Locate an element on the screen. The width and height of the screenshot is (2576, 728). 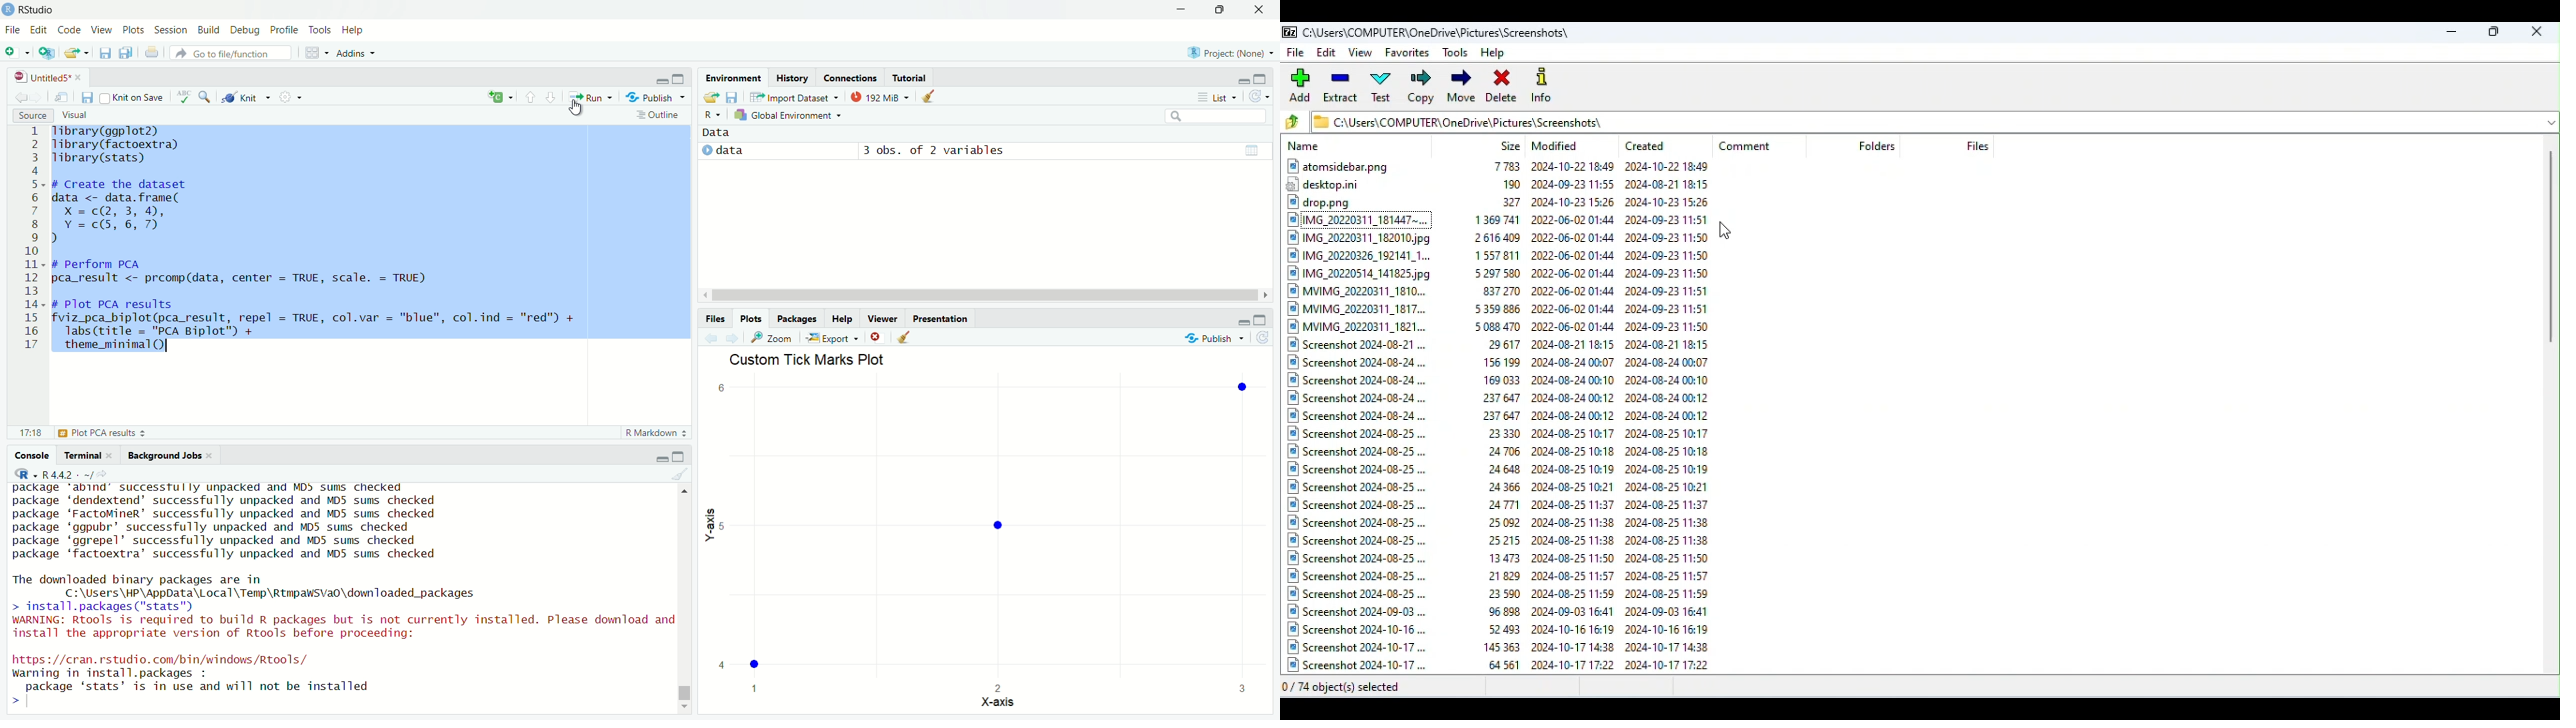
clear all plots is located at coordinates (905, 337).